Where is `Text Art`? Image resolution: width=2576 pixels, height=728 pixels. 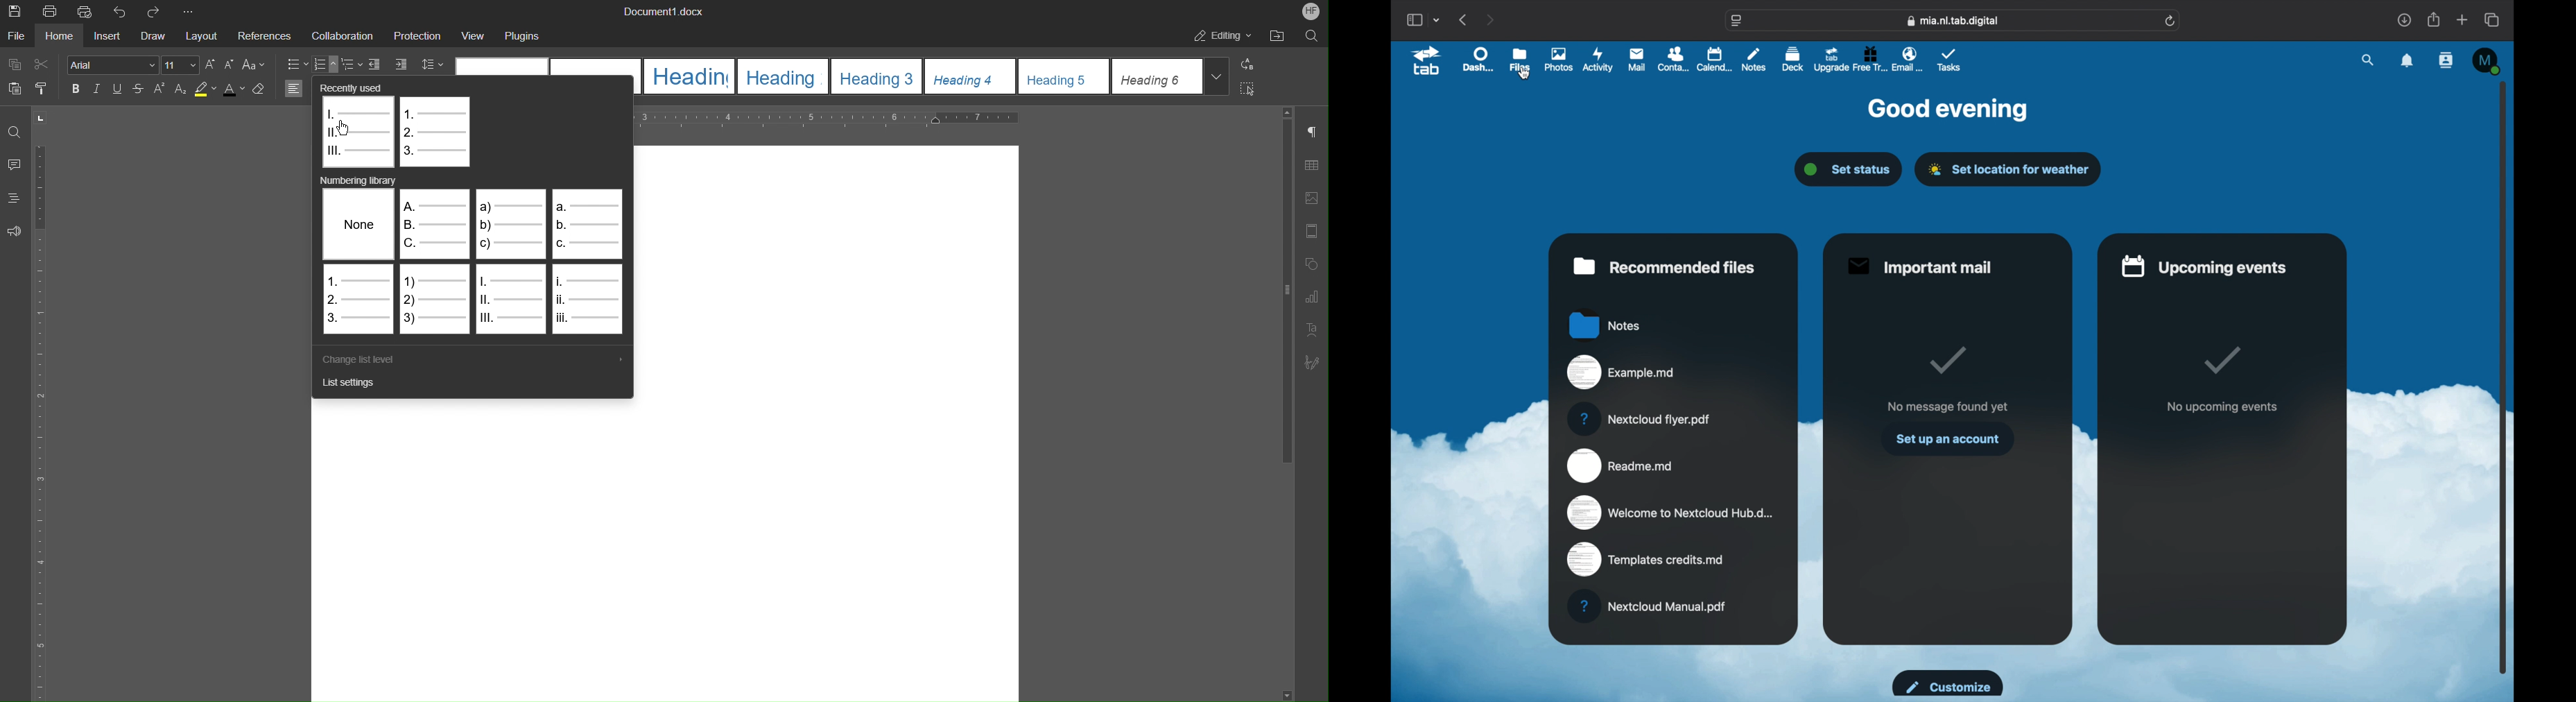 Text Art is located at coordinates (1309, 330).